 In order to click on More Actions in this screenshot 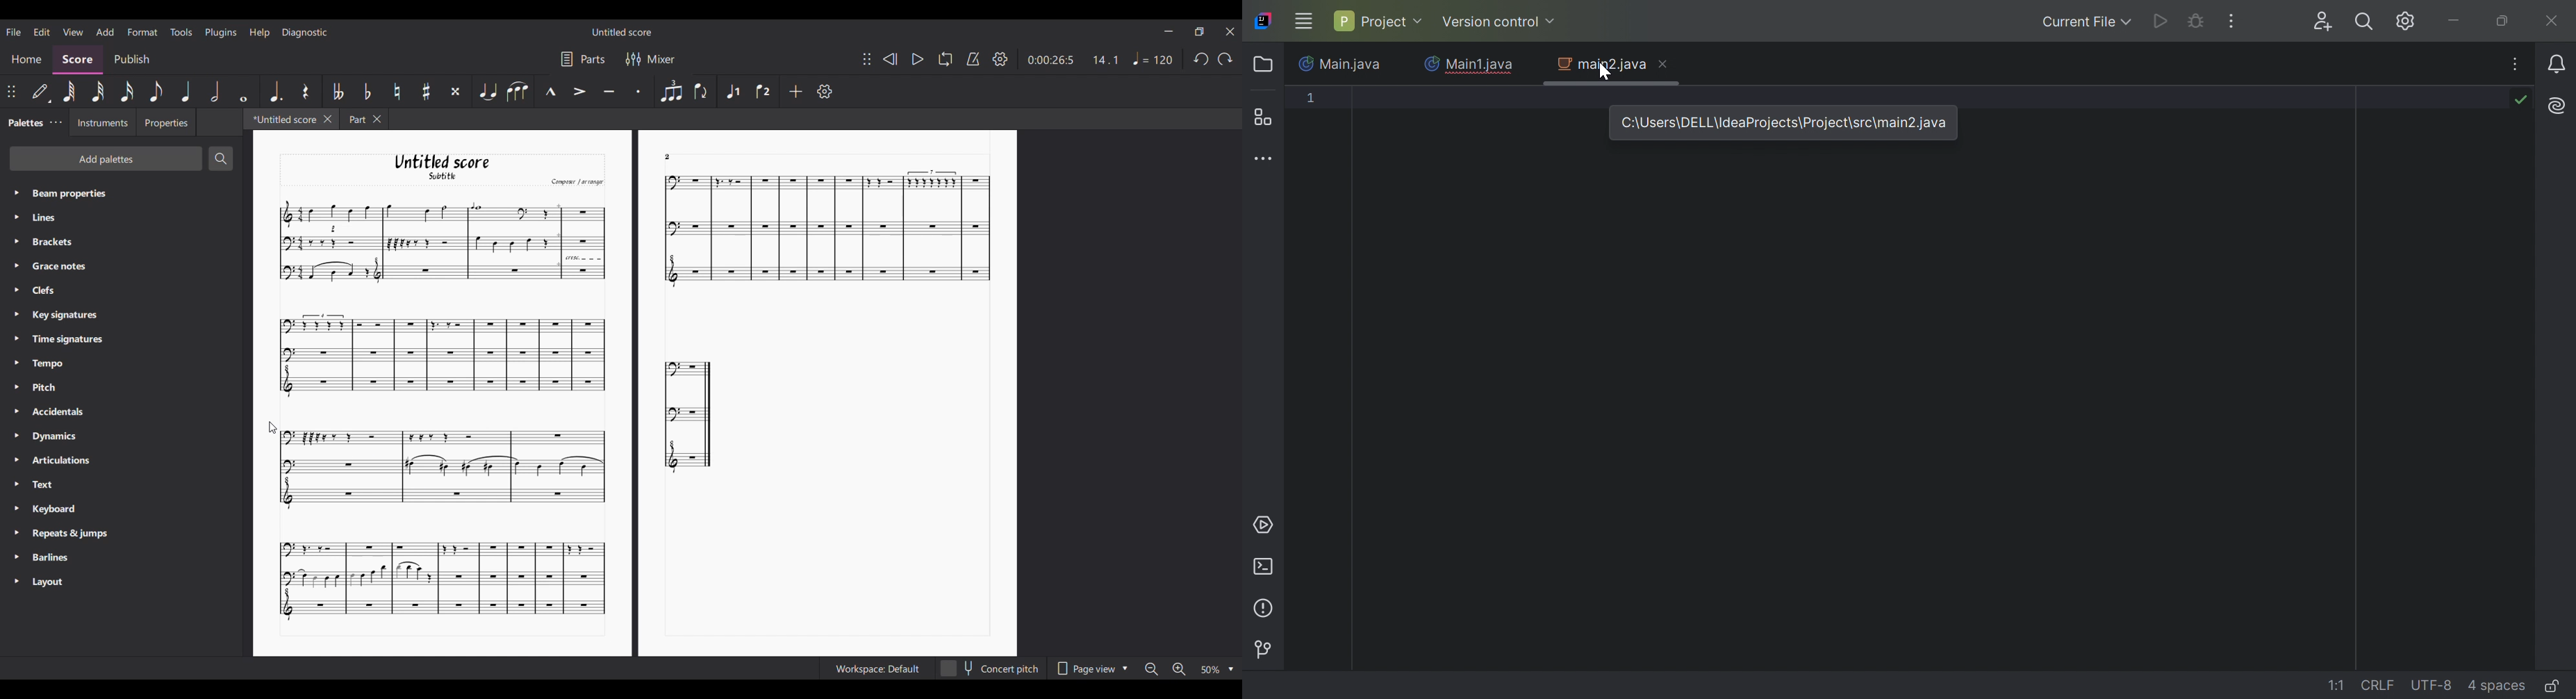, I will do `click(2230, 20)`.